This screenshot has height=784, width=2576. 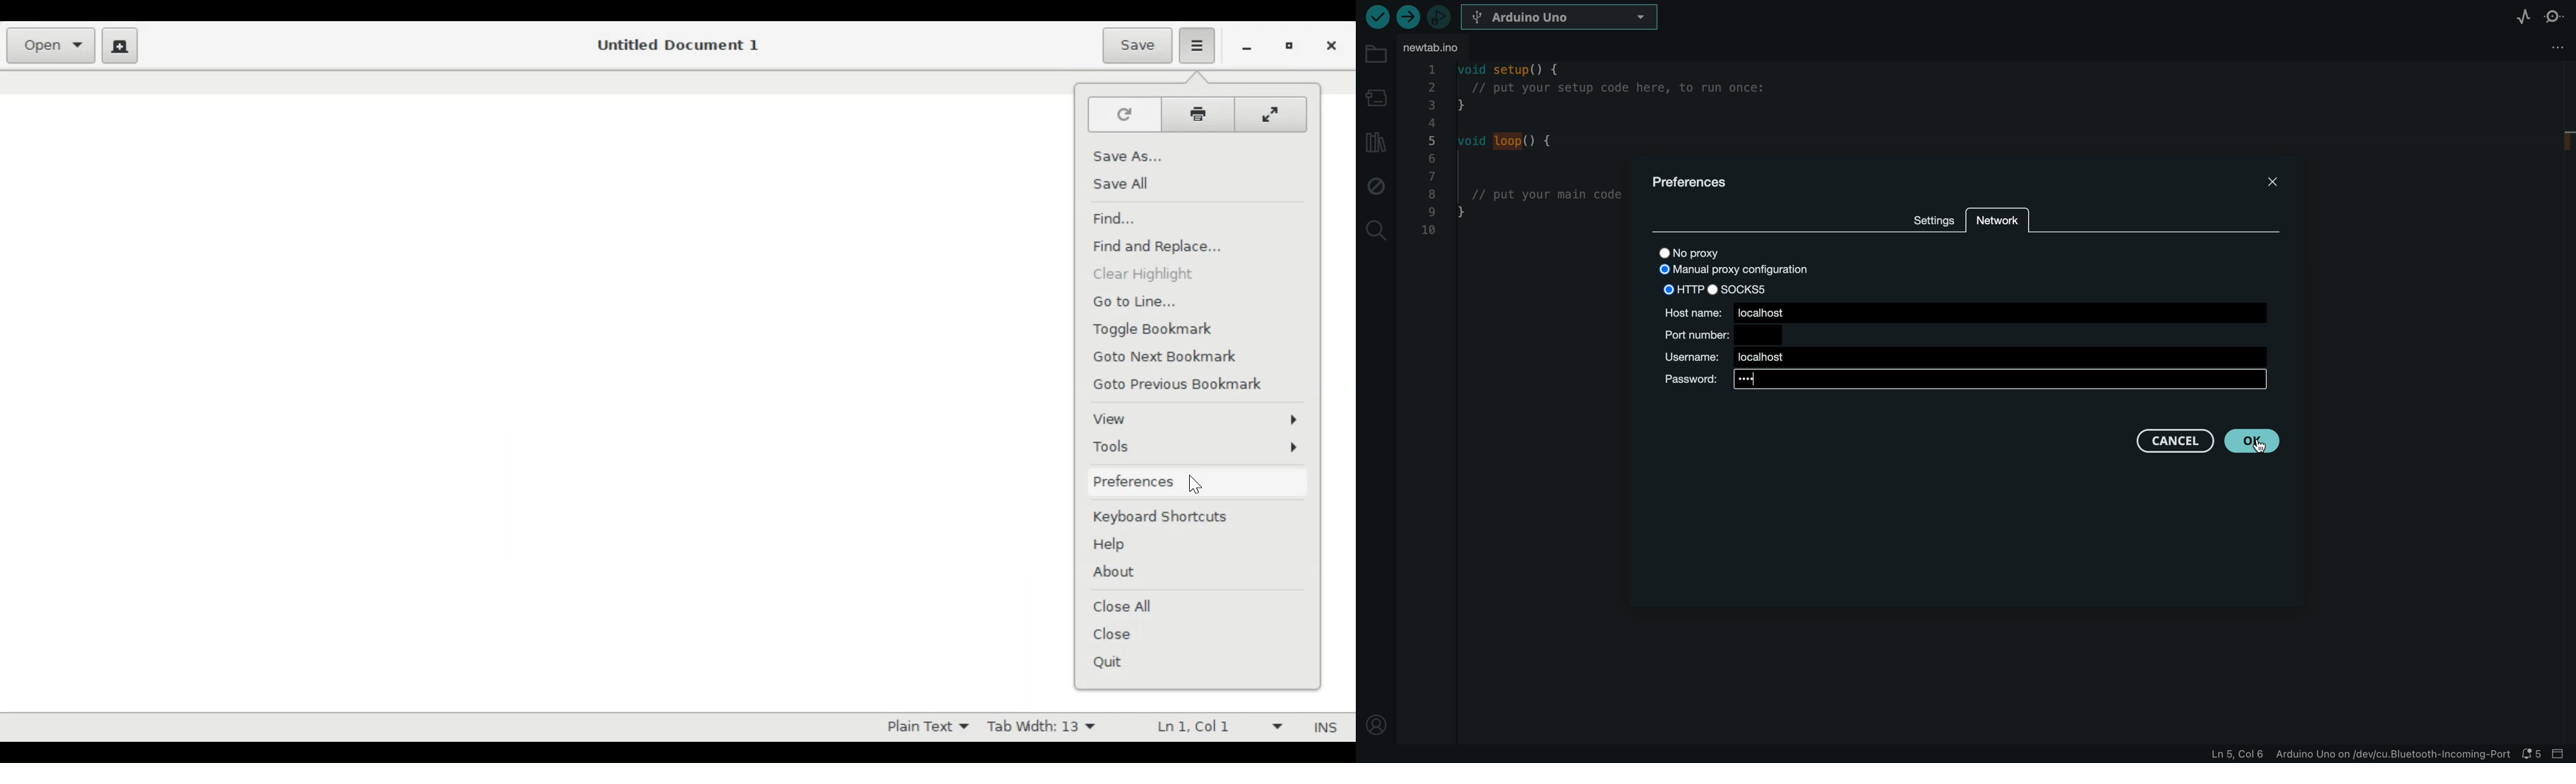 I want to click on board selecter, so click(x=1561, y=17).